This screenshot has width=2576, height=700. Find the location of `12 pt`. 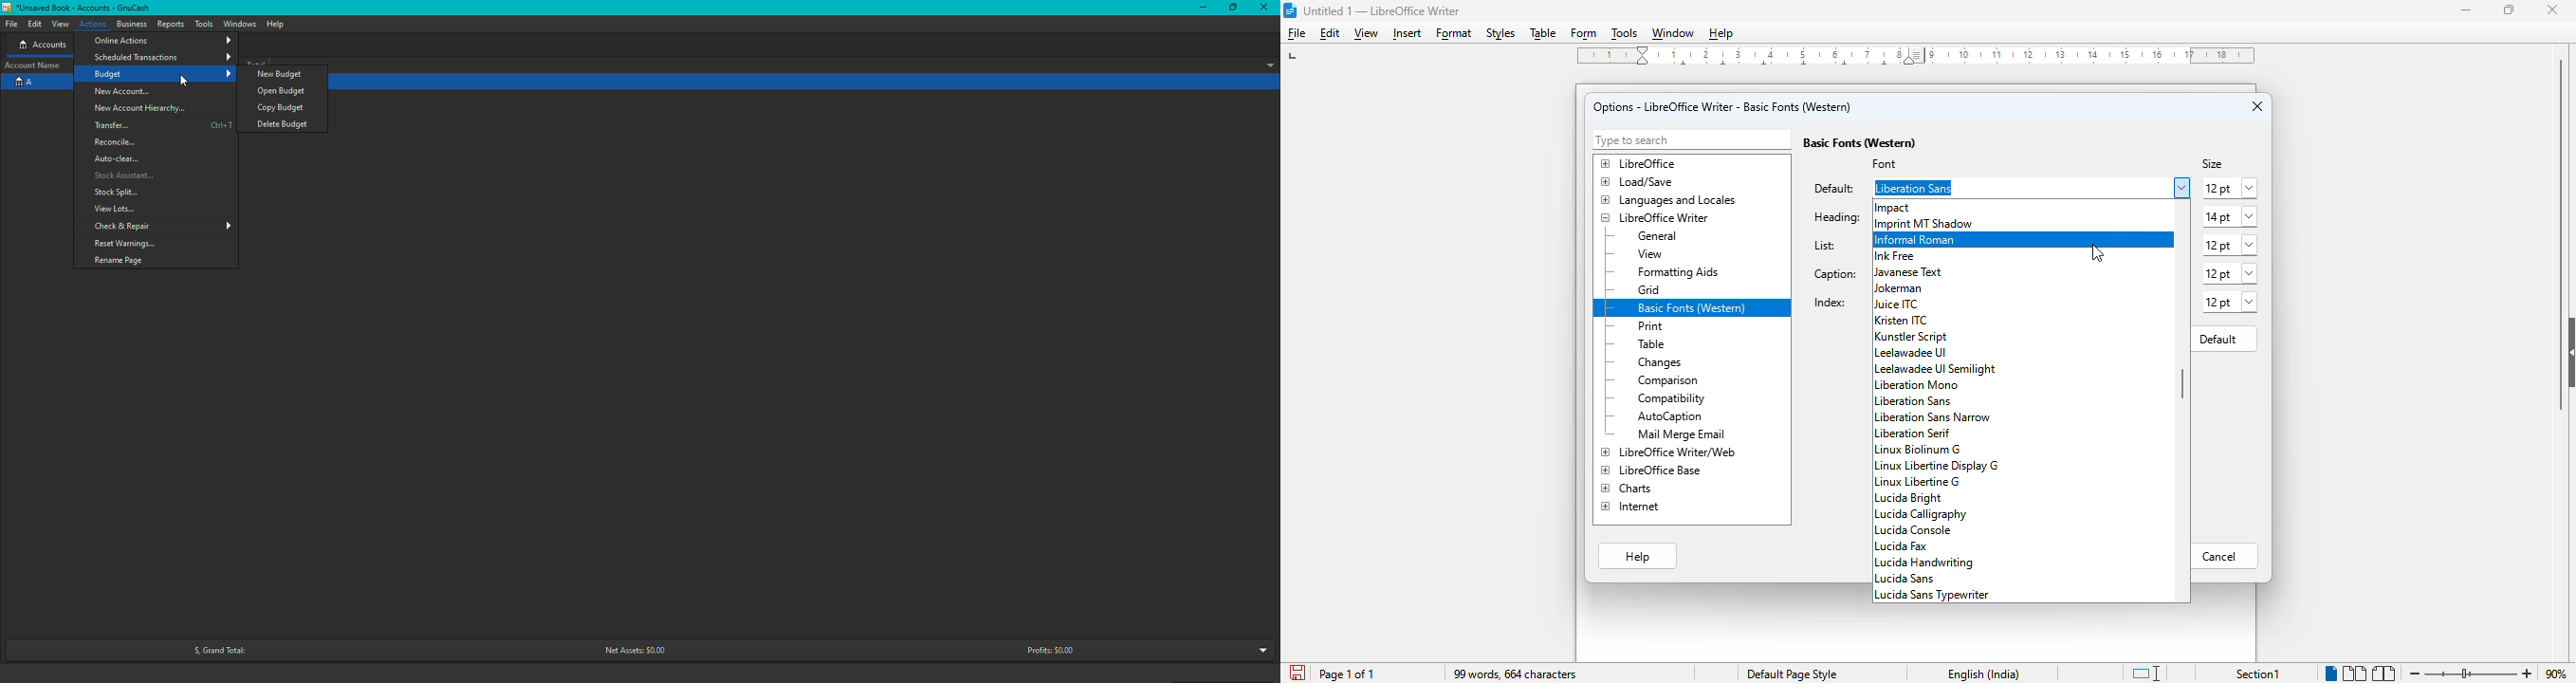

12 pt is located at coordinates (2230, 245).